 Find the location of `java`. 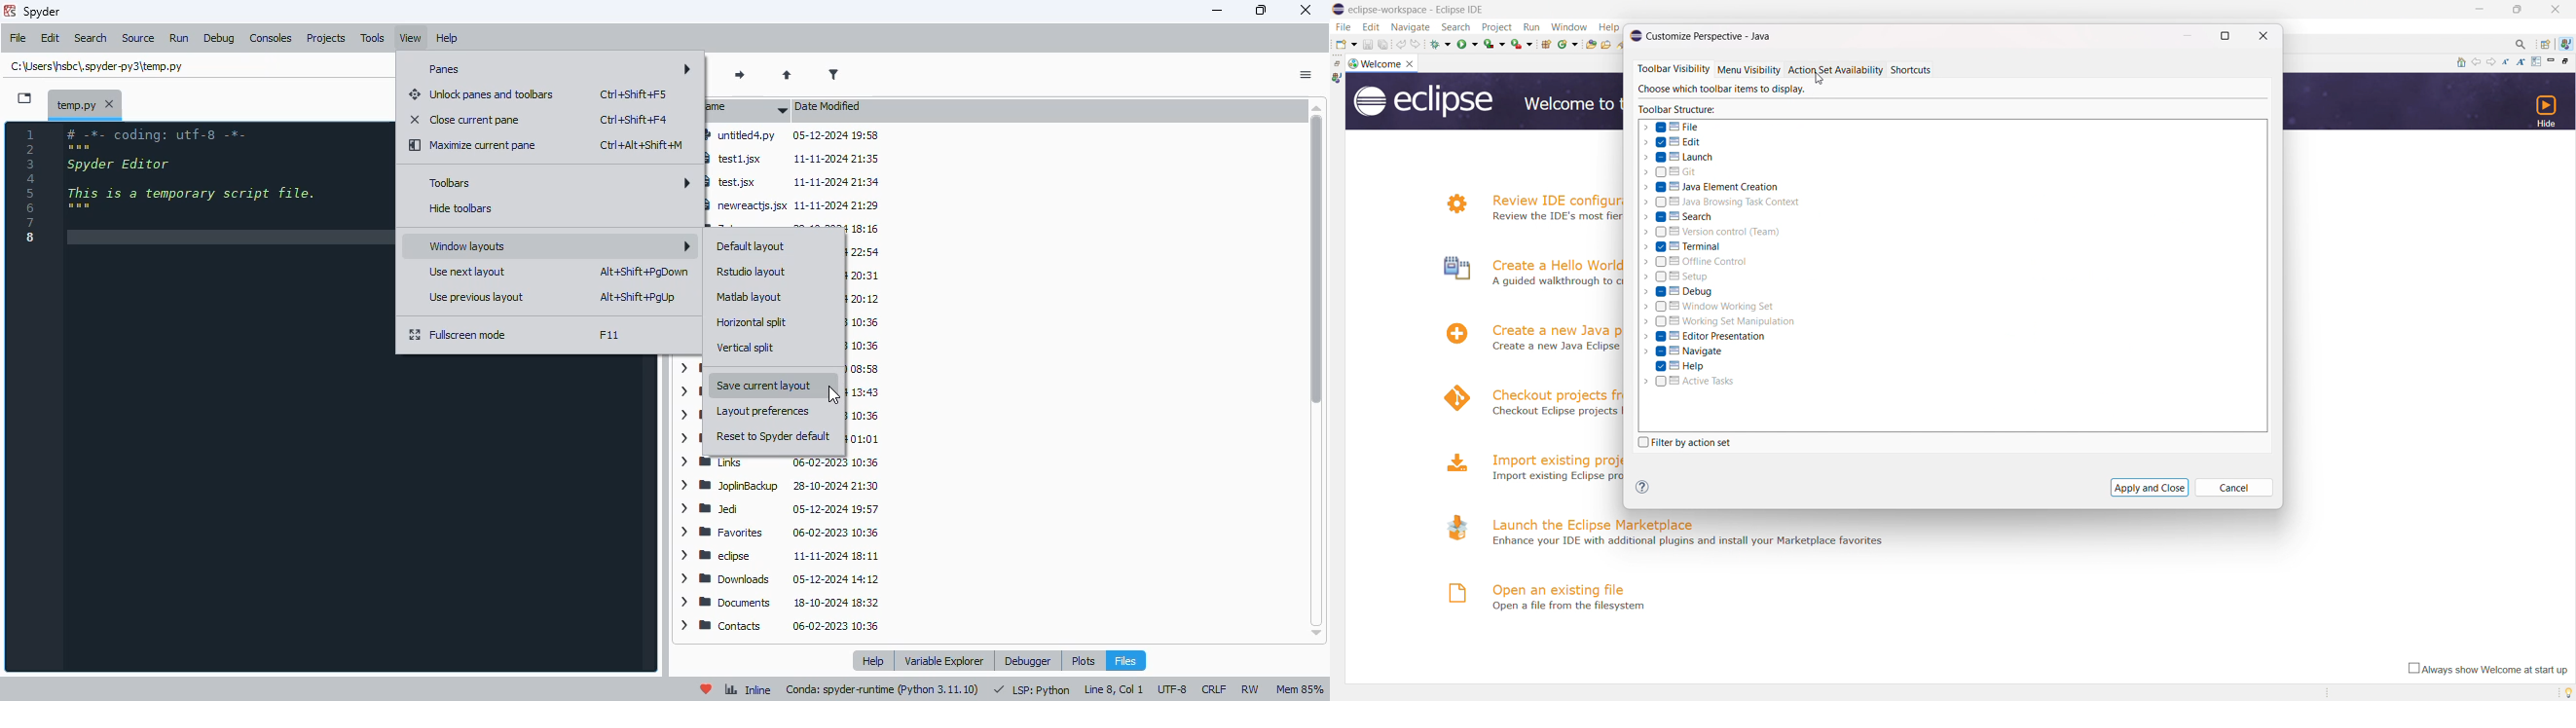

java is located at coordinates (1338, 79).